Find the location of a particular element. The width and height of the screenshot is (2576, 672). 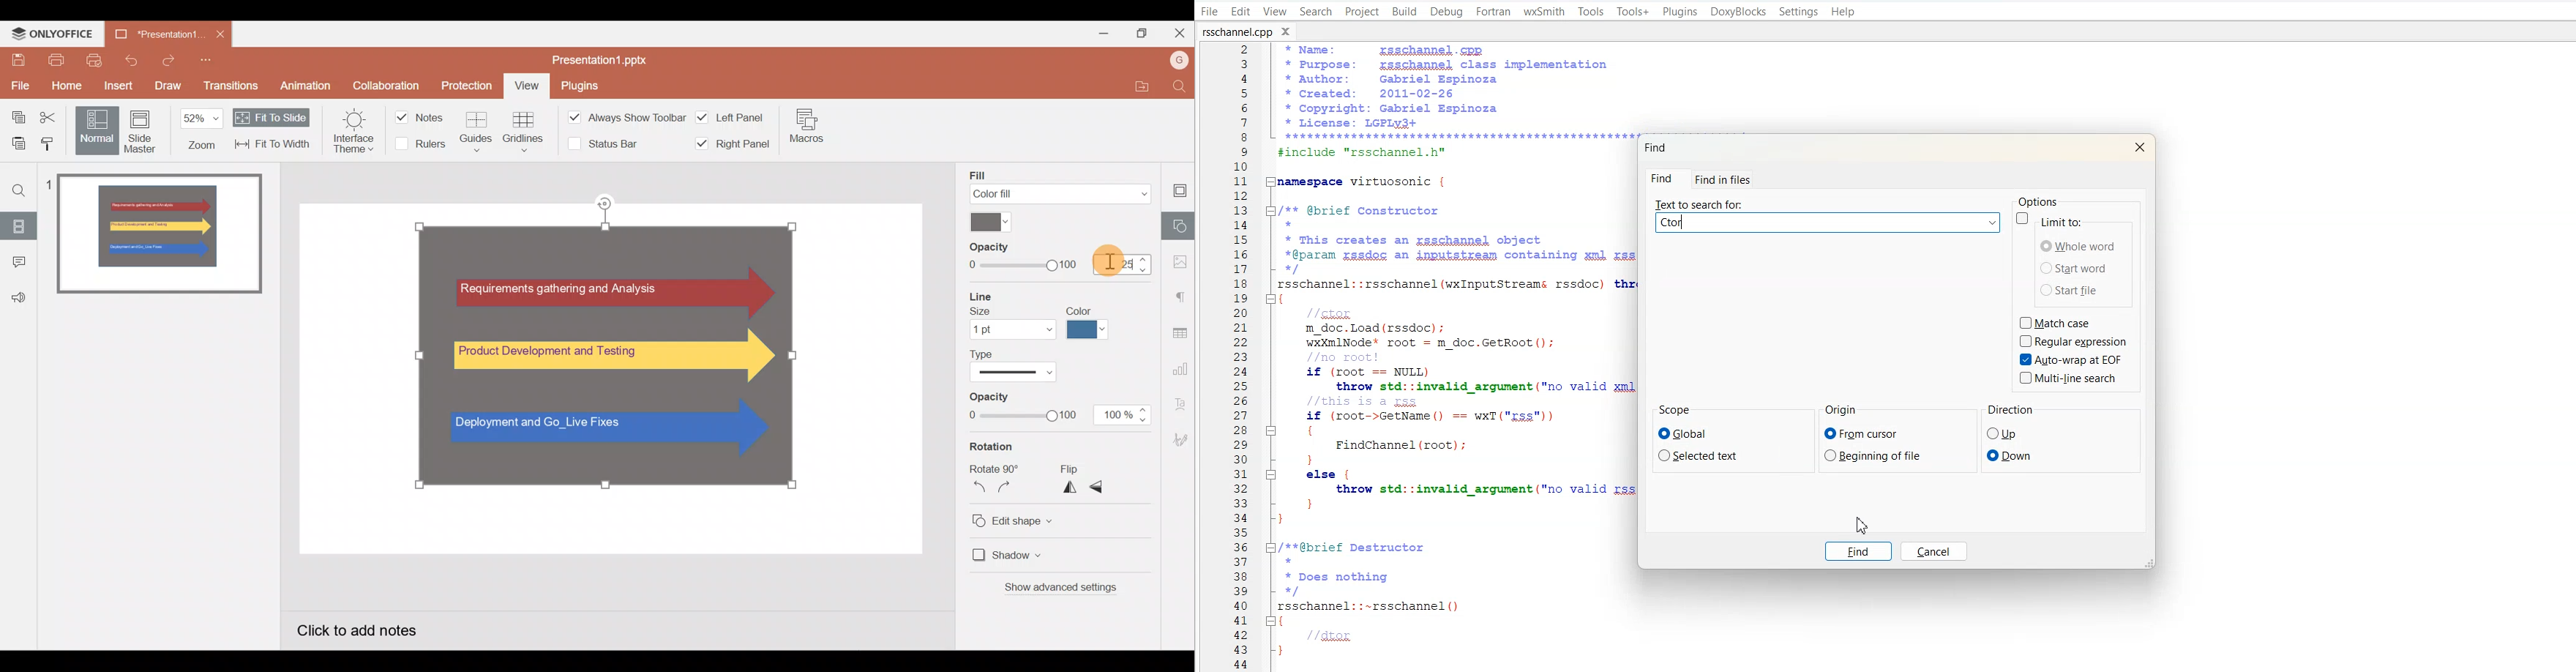

From cursor is located at coordinates (1862, 433).